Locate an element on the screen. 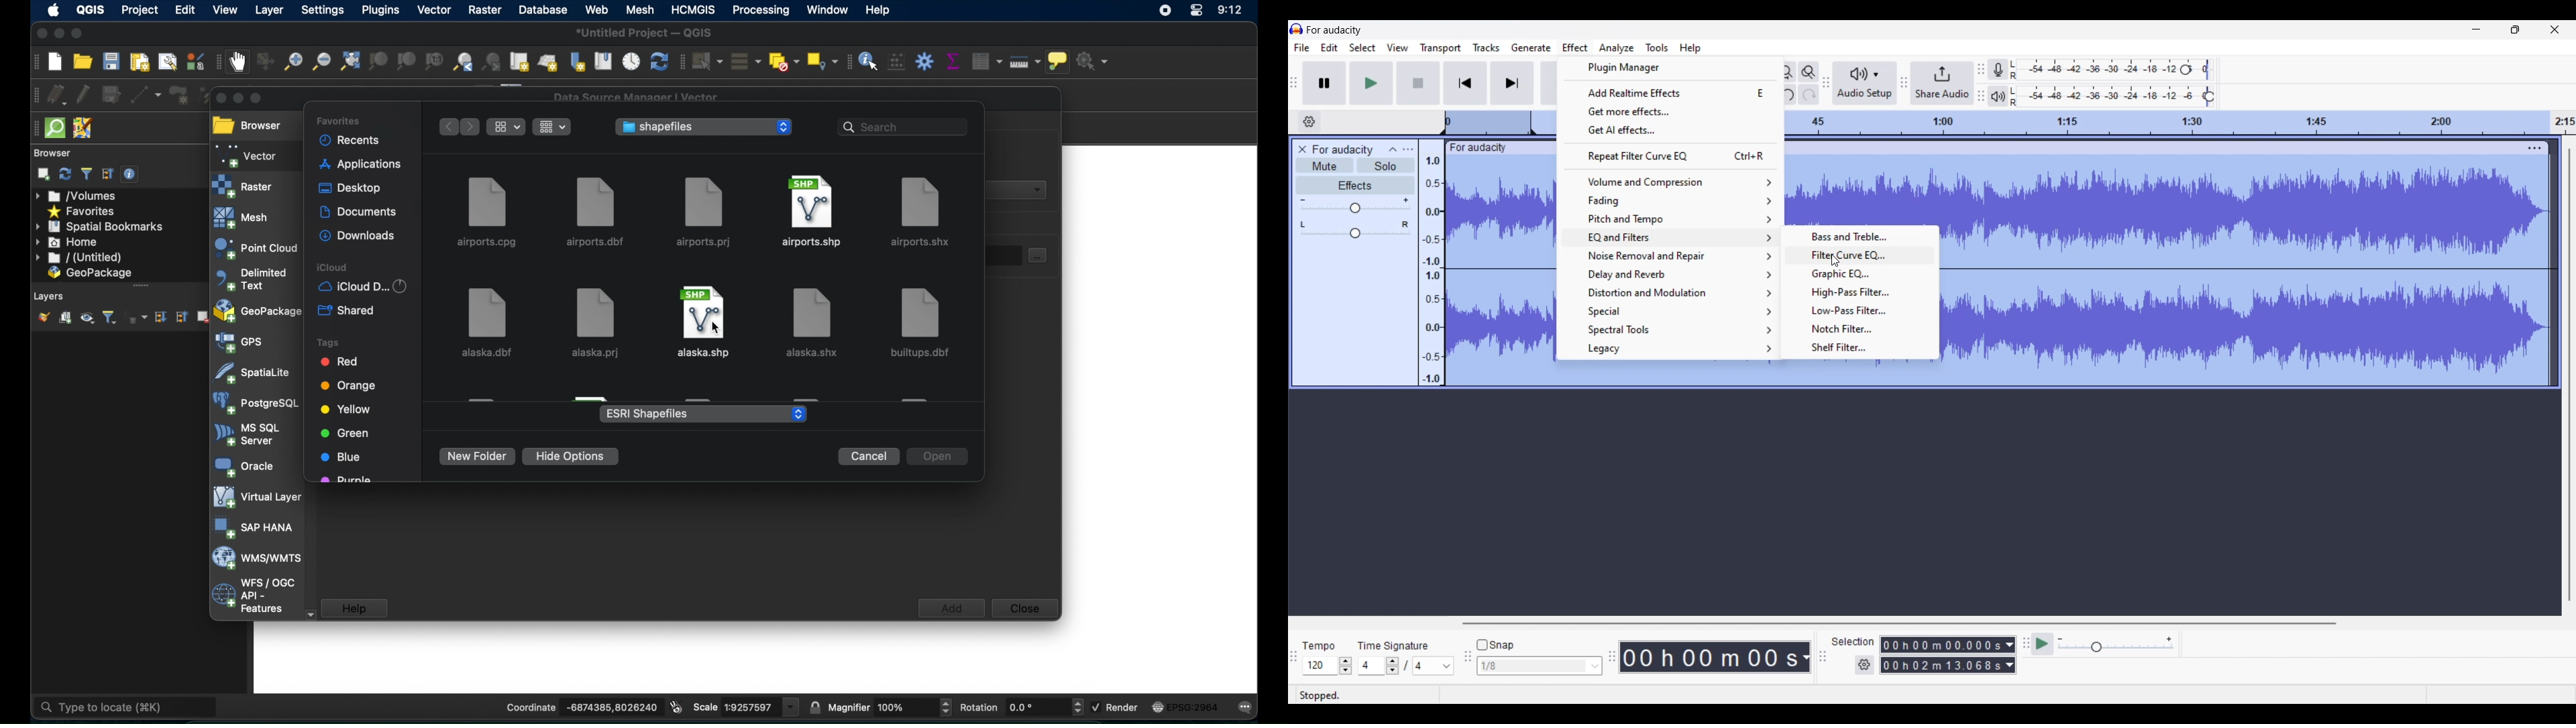 Image resolution: width=2576 pixels, height=728 pixels. Share audio is located at coordinates (1943, 83).